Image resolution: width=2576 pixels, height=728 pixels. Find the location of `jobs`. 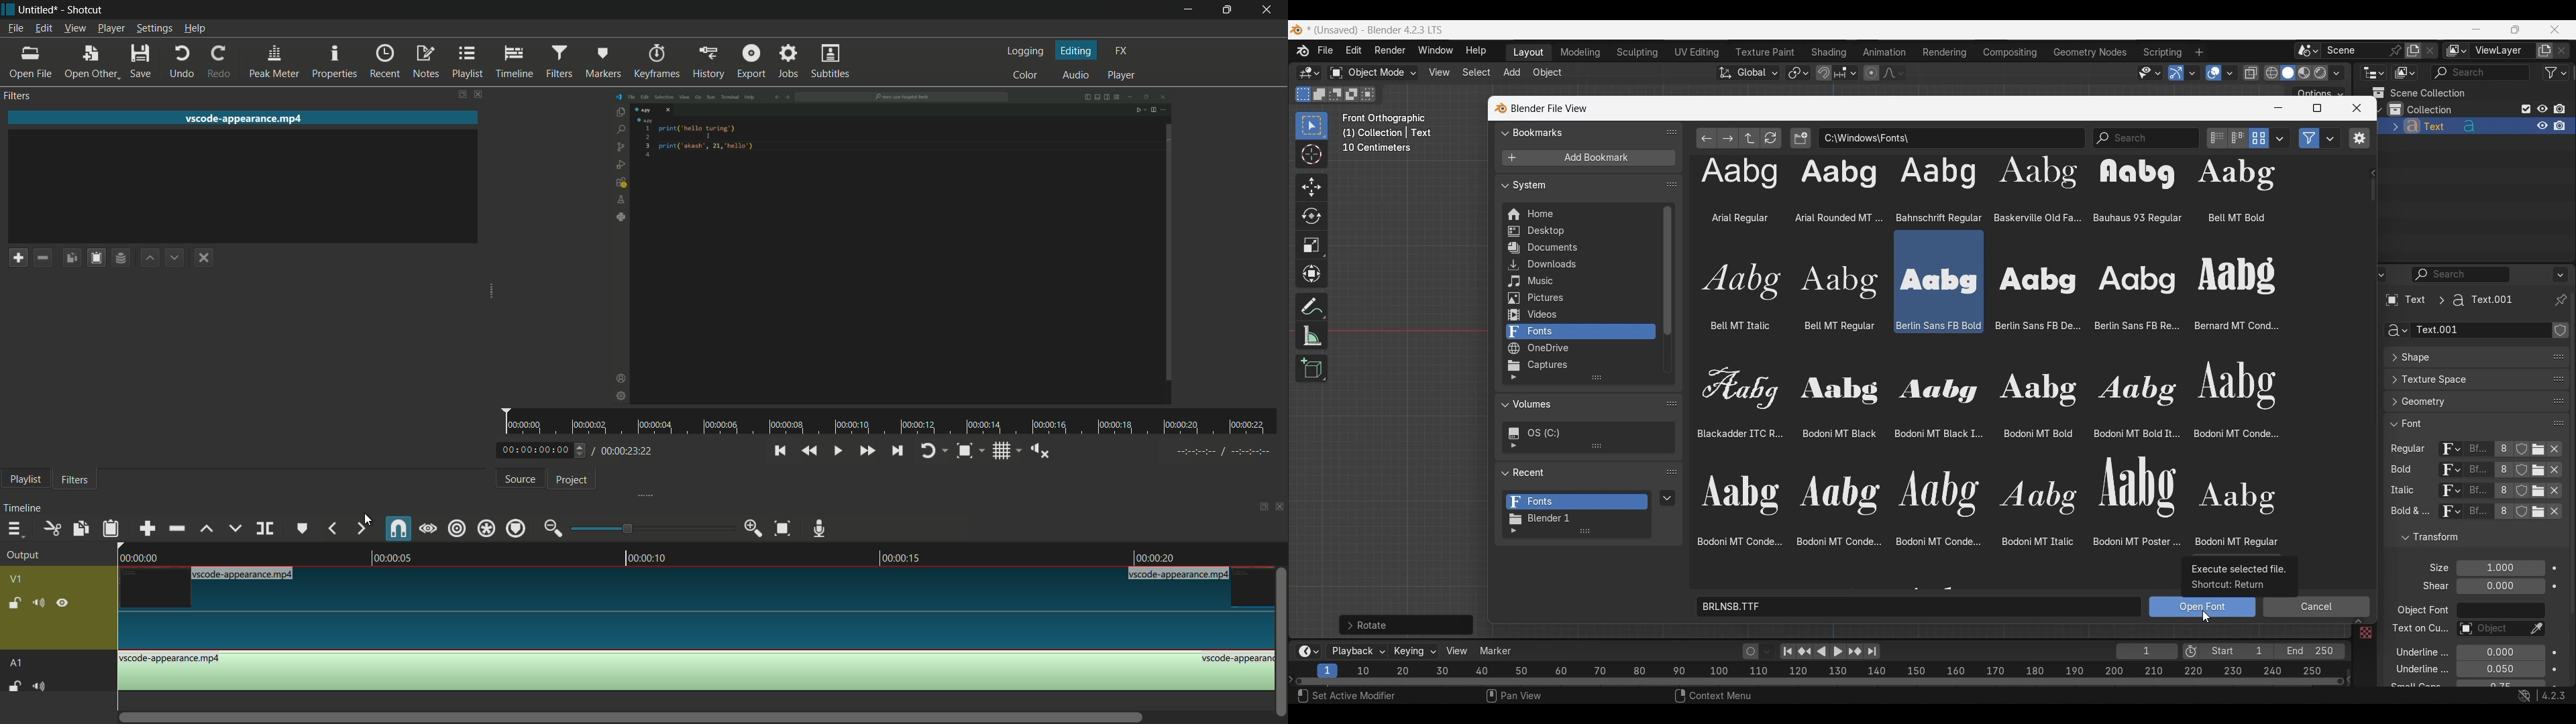

jobs is located at coordinates (790, 62).